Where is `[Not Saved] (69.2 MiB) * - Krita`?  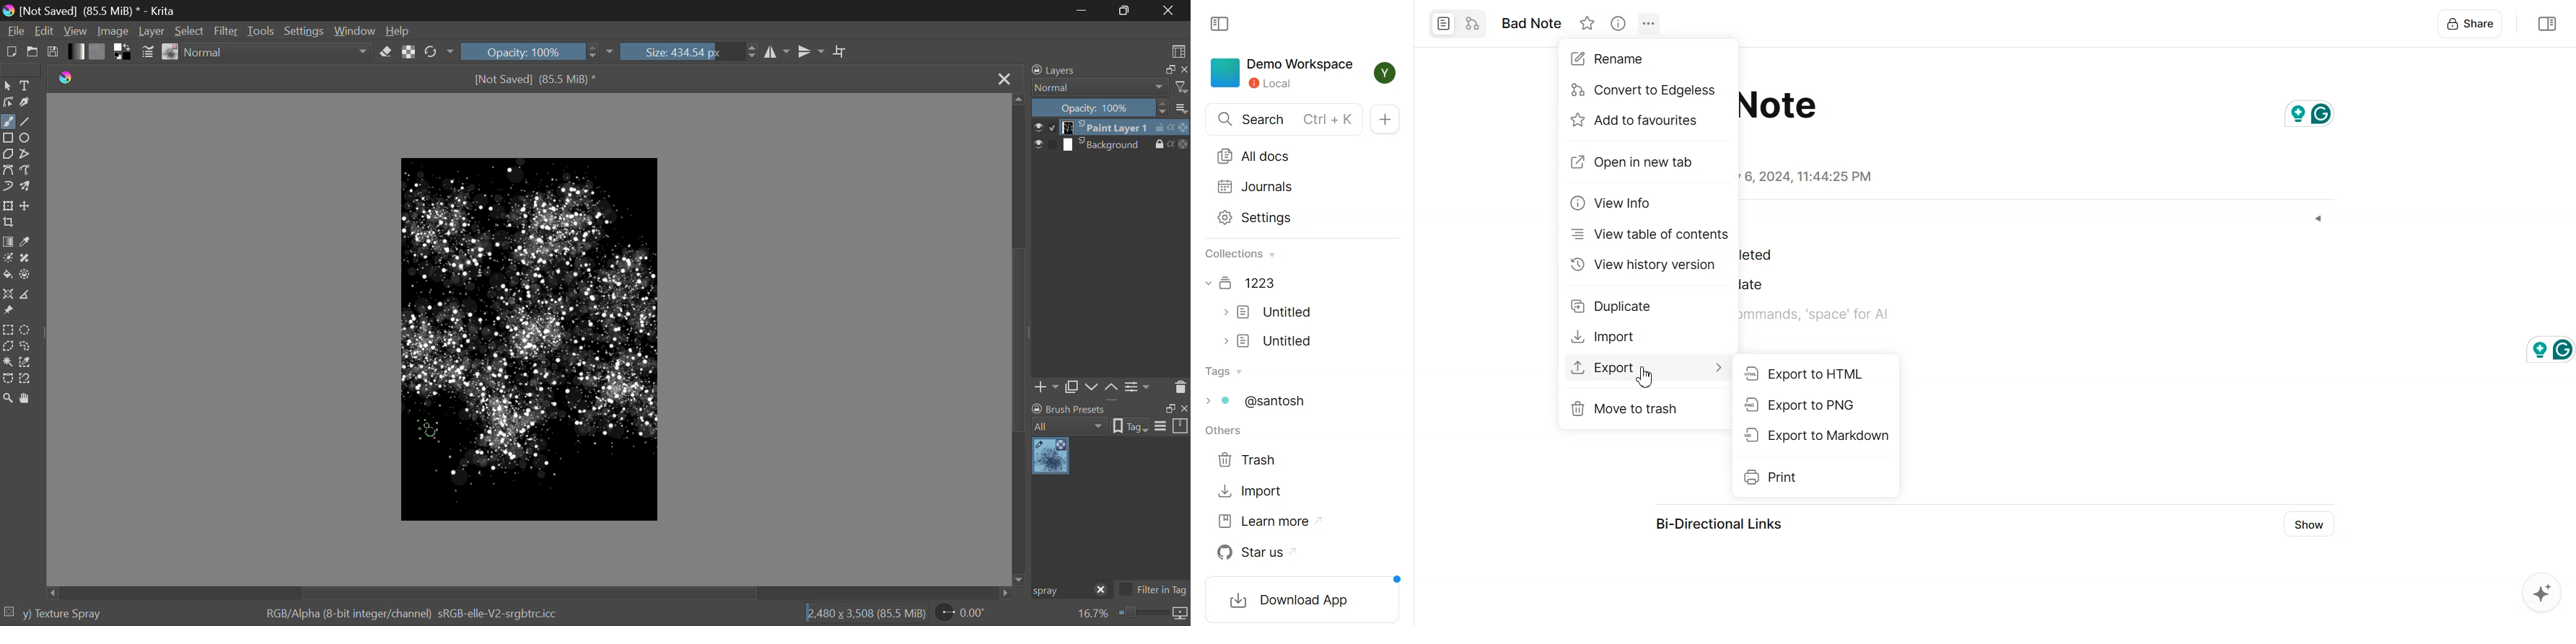 [Not Saved] (69.2 MiB) * - Krita is located at coordinates (107, 11).